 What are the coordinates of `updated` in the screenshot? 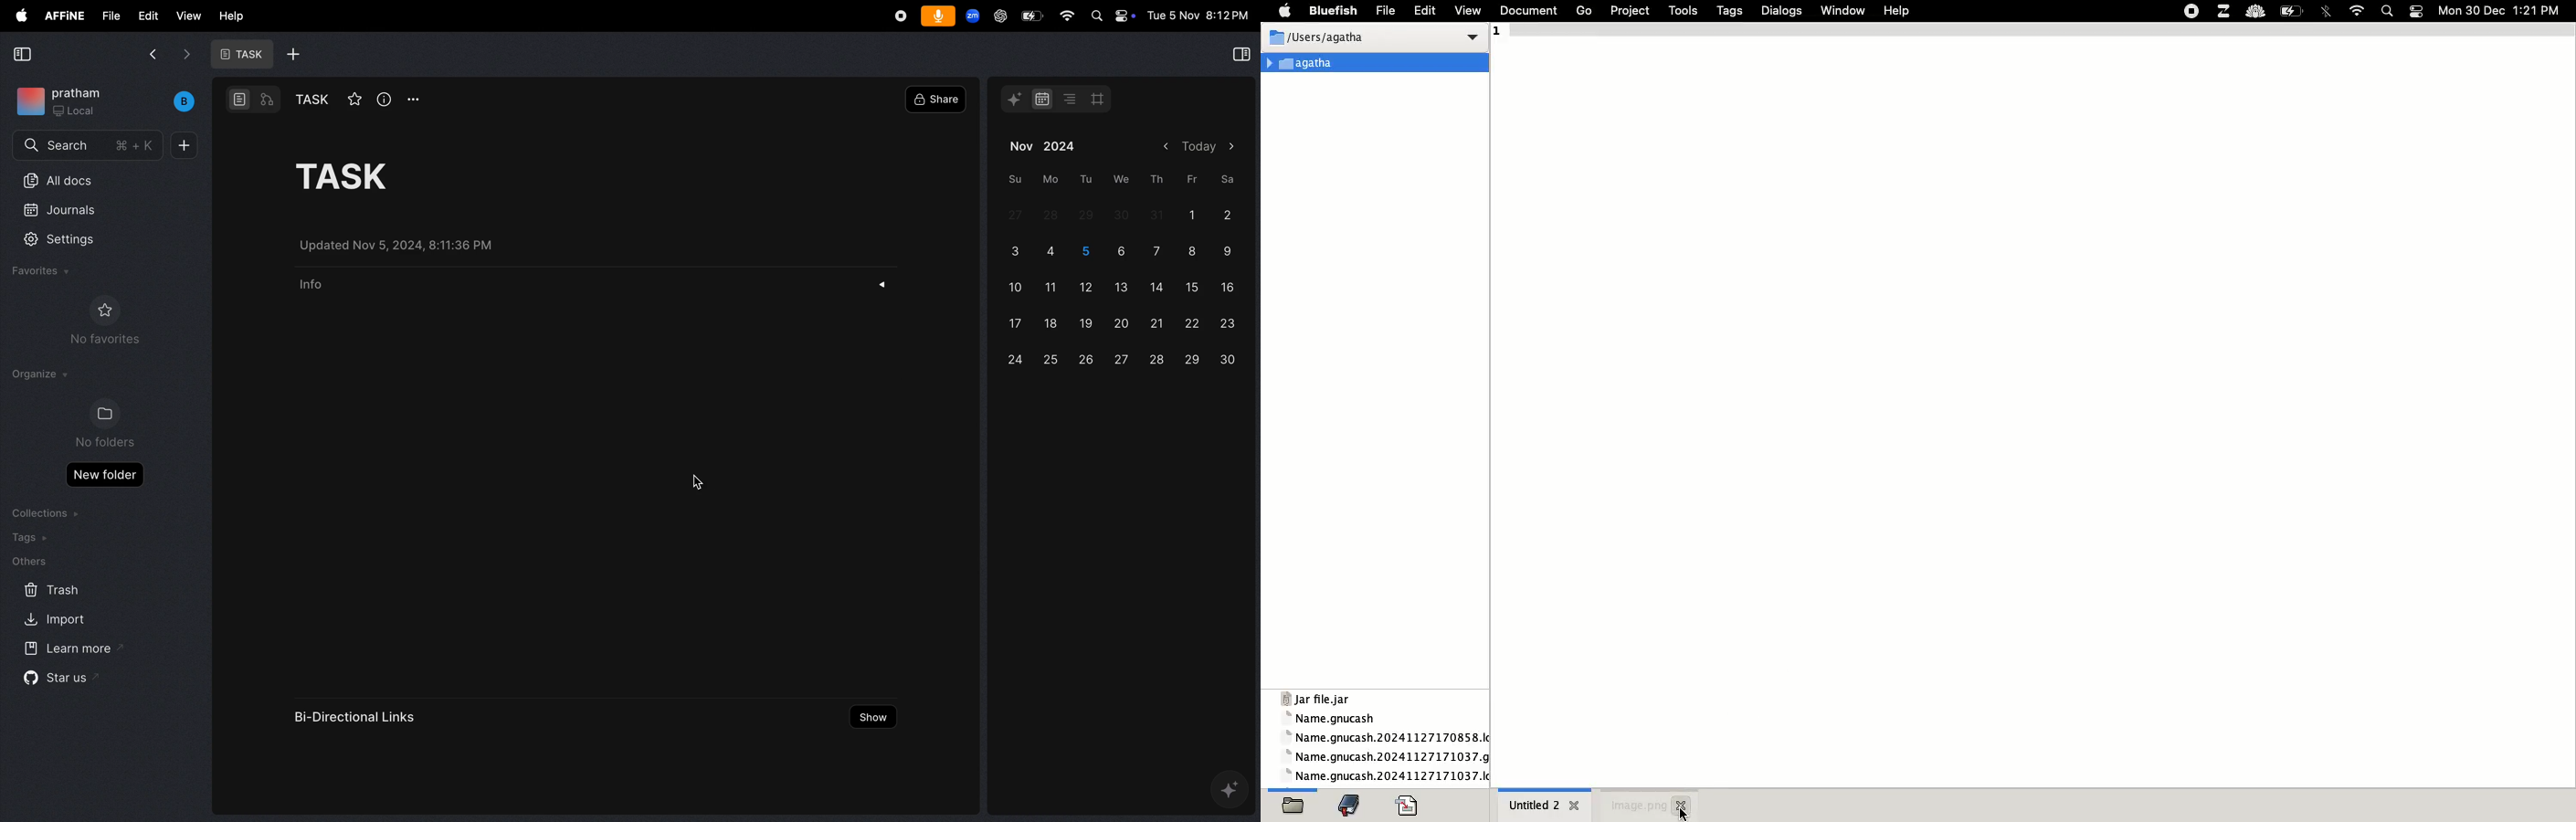 It's located at (407, 245).